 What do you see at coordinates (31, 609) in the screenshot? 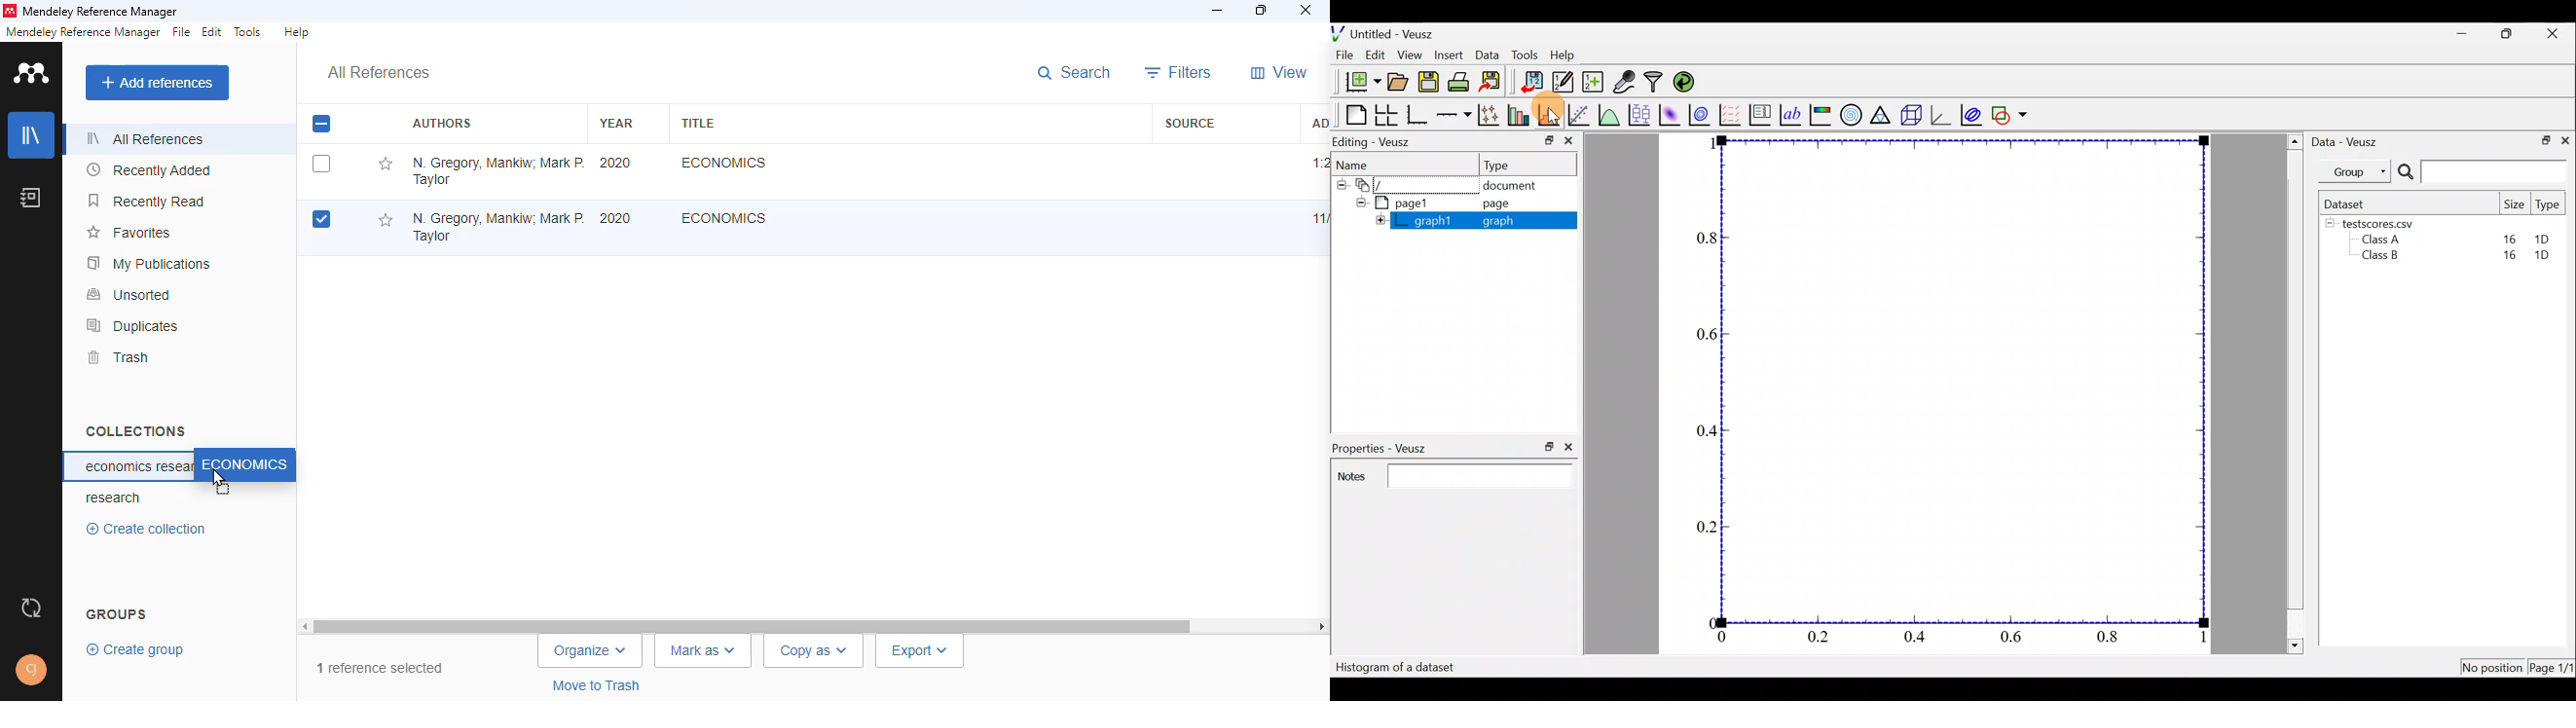
I see `sync` at bounding box center [31, 609].